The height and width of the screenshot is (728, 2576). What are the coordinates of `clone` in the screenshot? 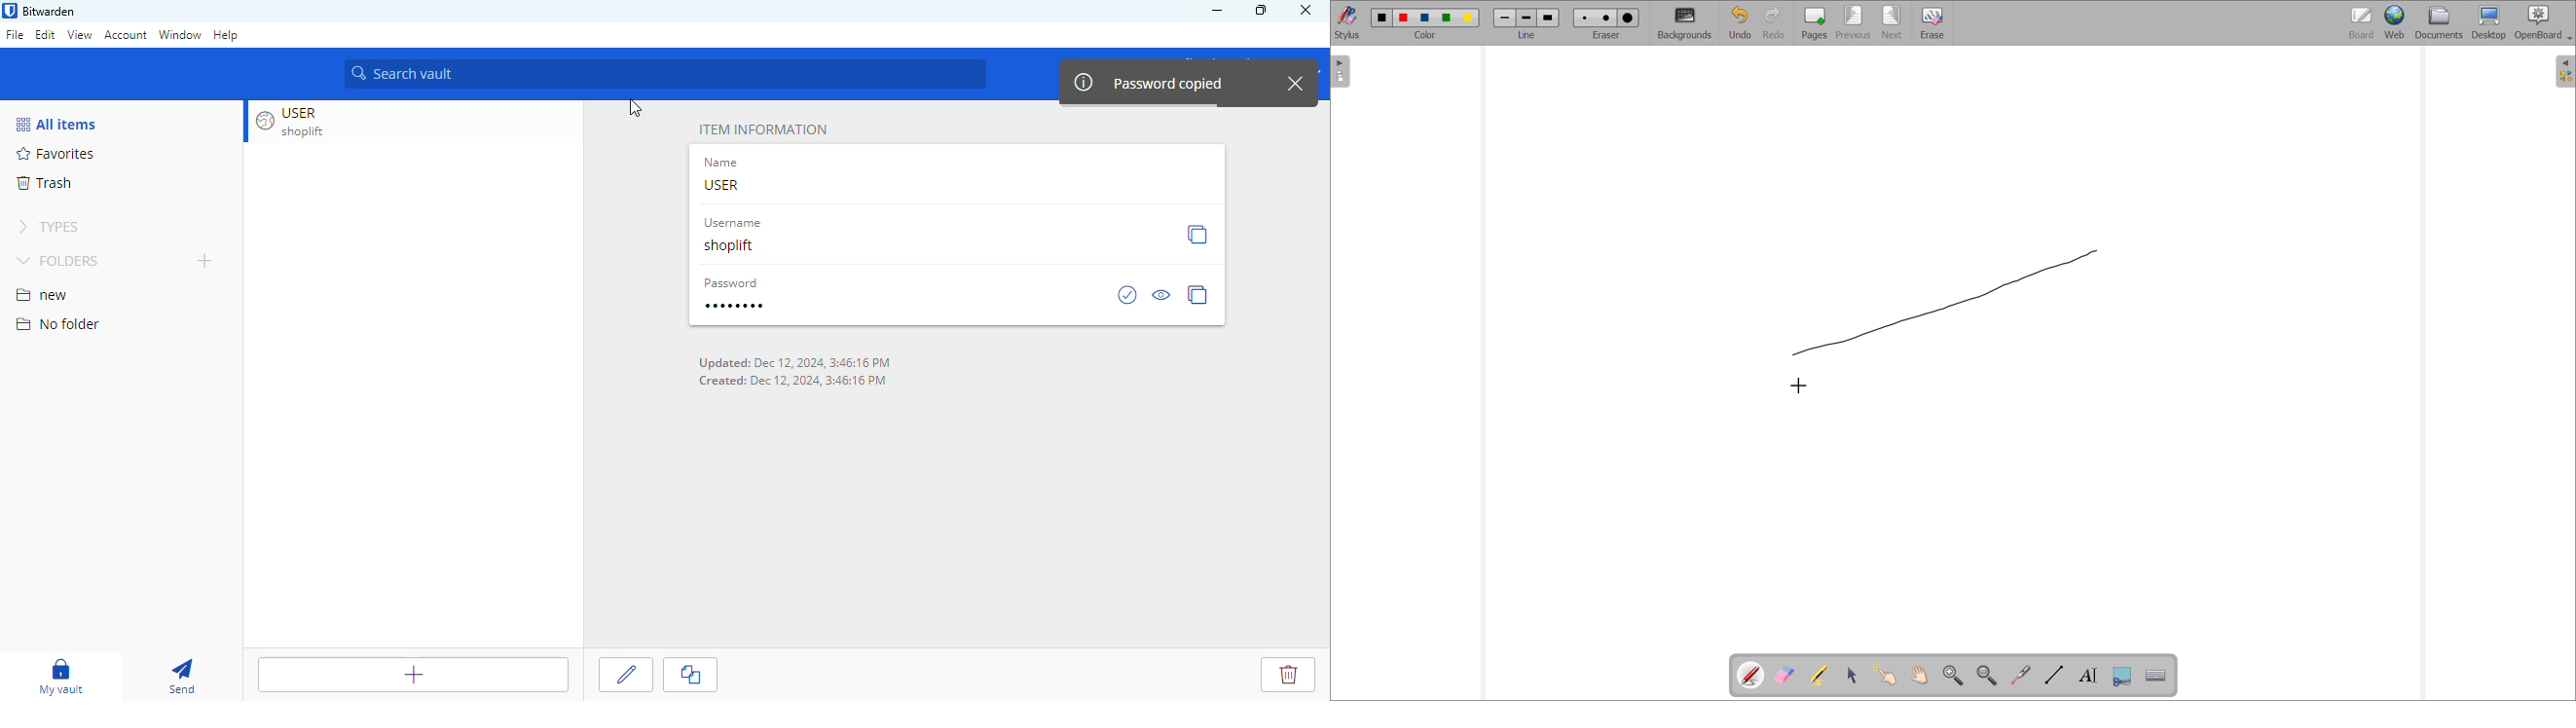 It's located at (692, 675).